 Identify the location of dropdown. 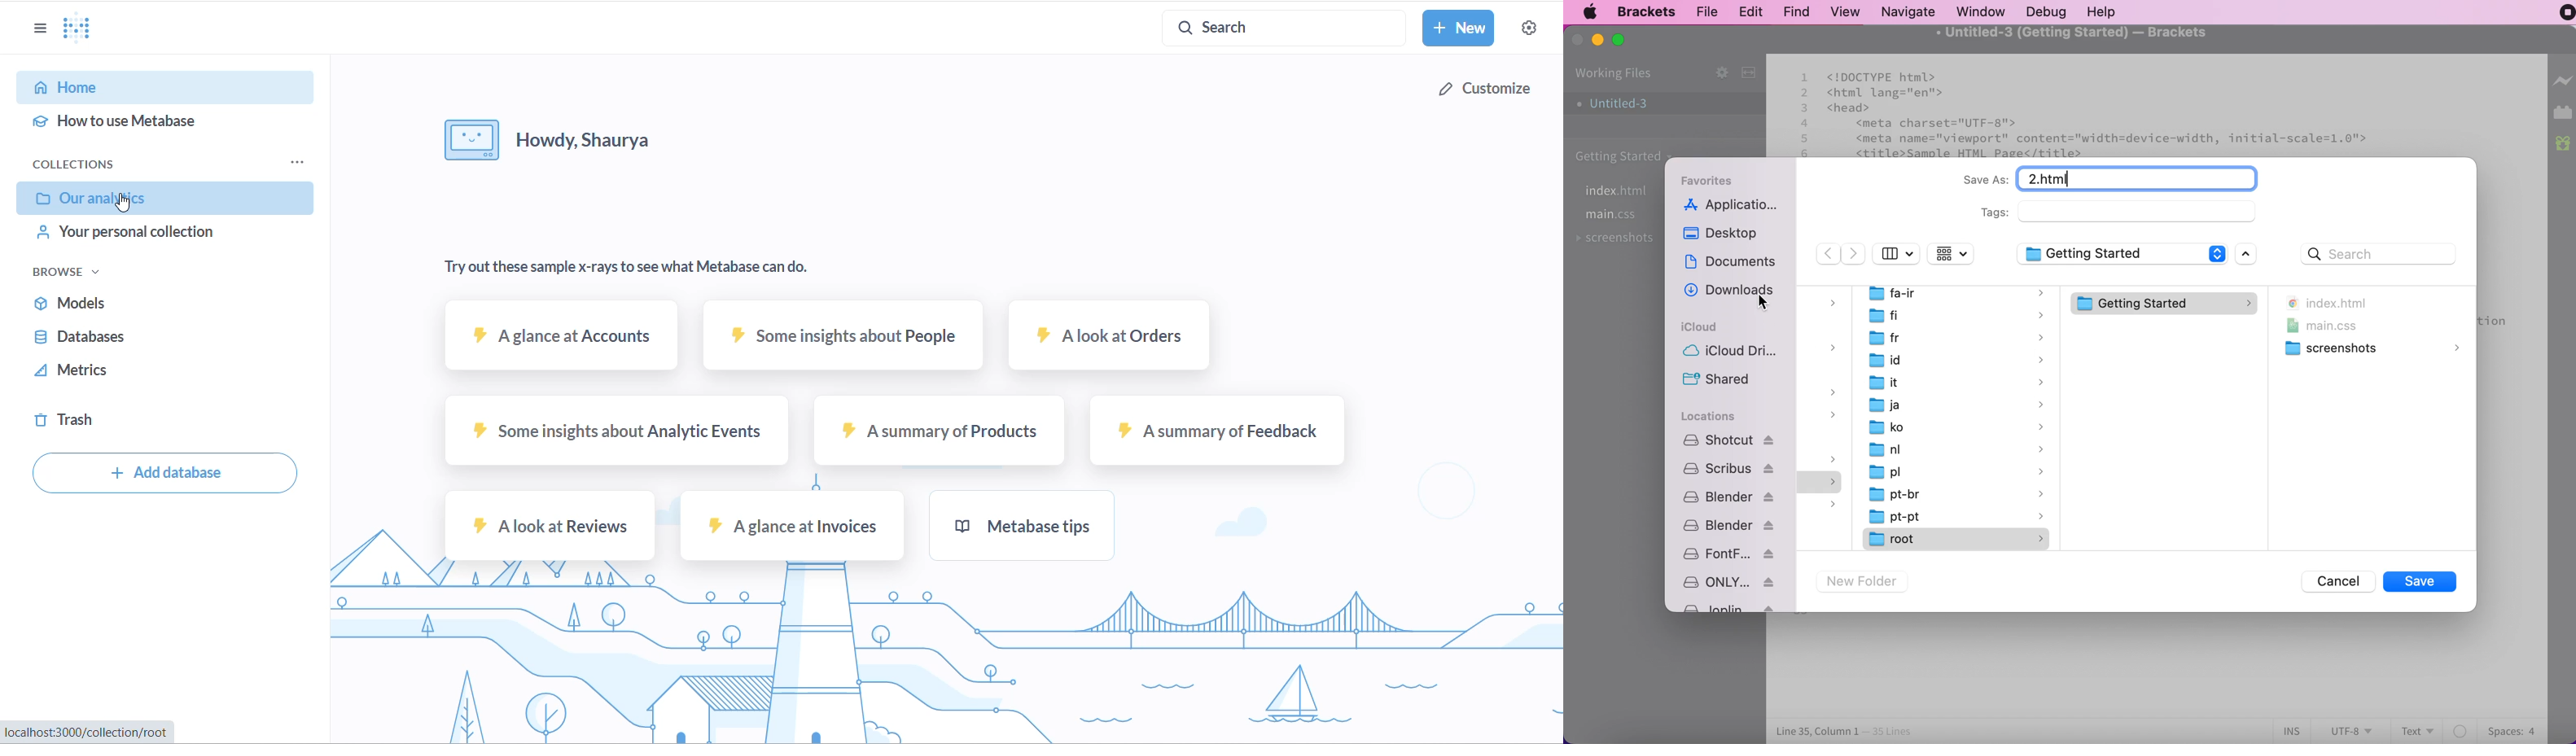
(1833, 415).